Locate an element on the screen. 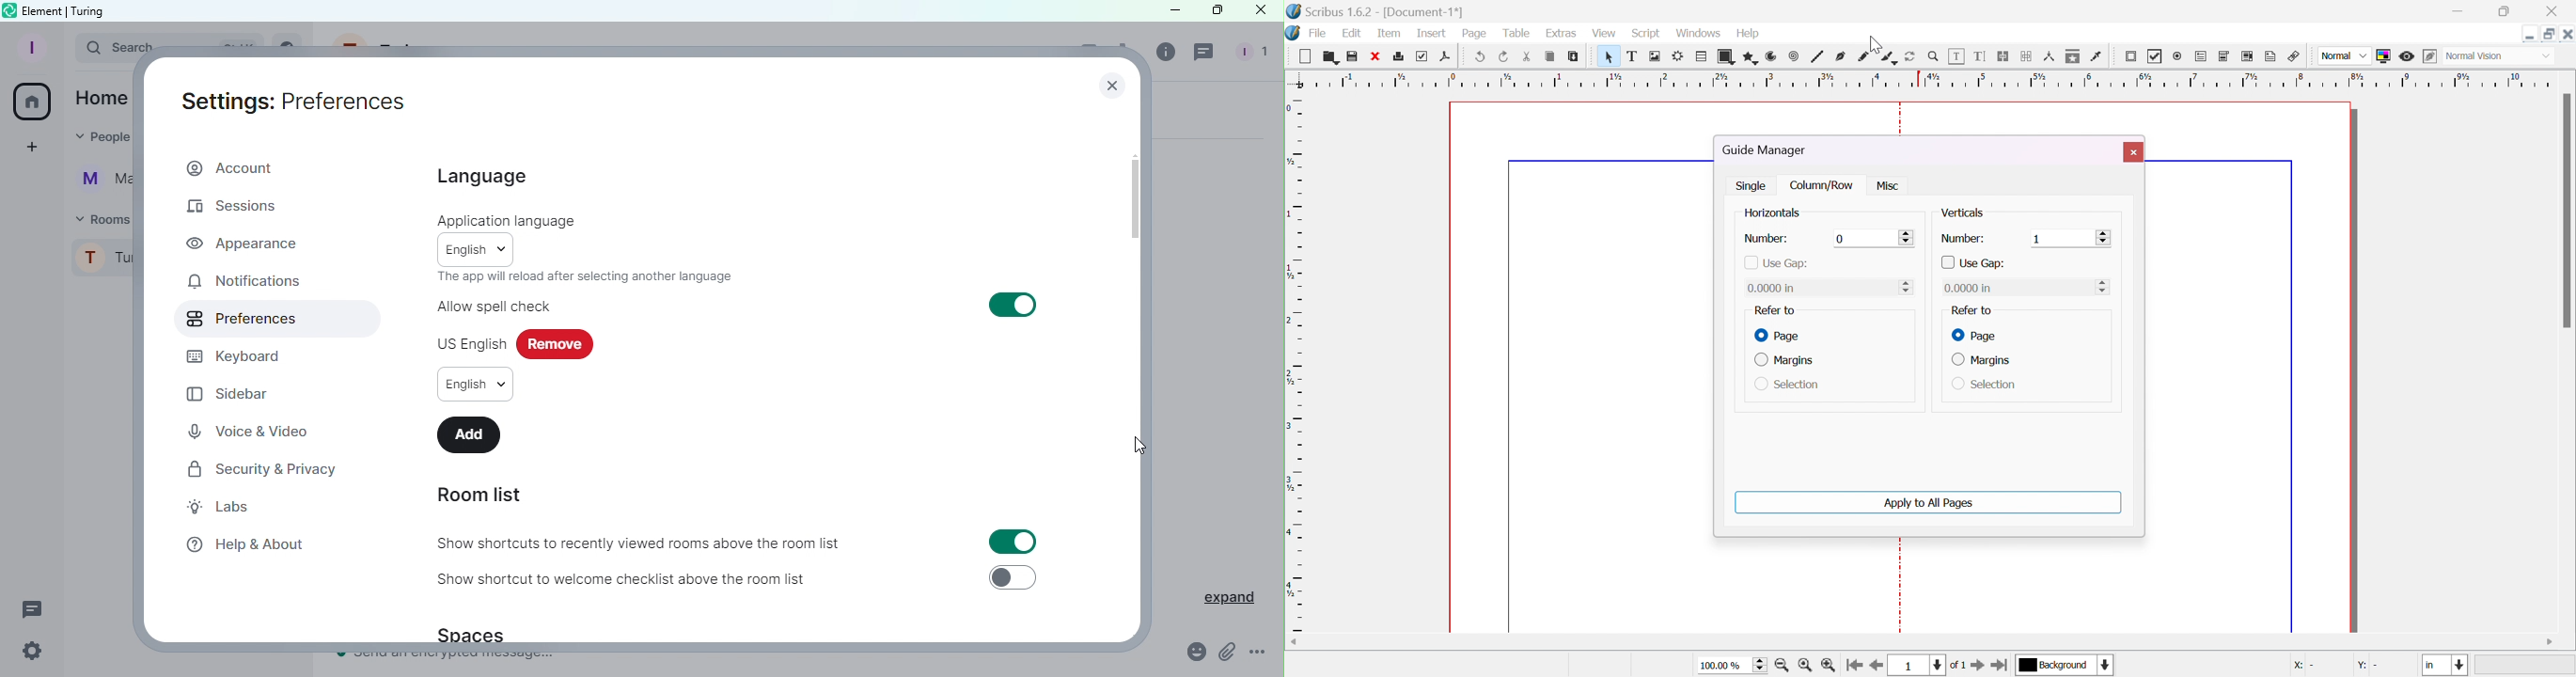  close is located at coordinates (1111, 84).